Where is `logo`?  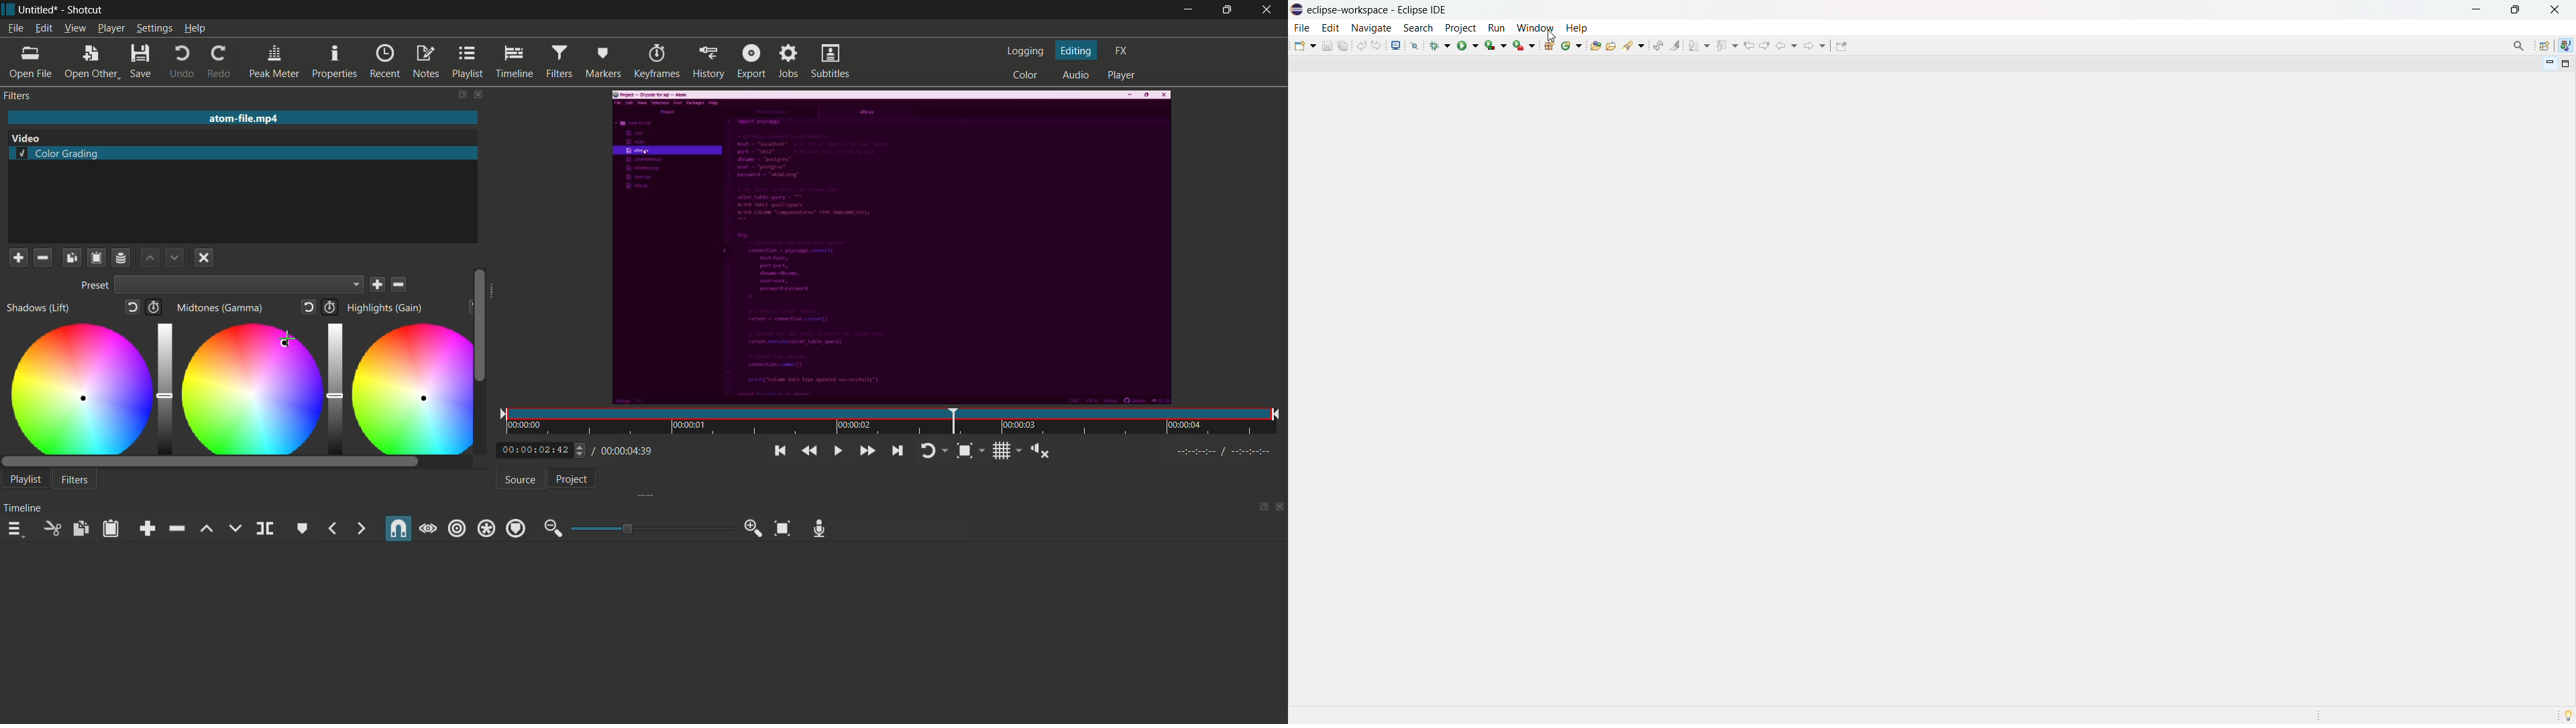
logo is located at coordinates (1297, 10).